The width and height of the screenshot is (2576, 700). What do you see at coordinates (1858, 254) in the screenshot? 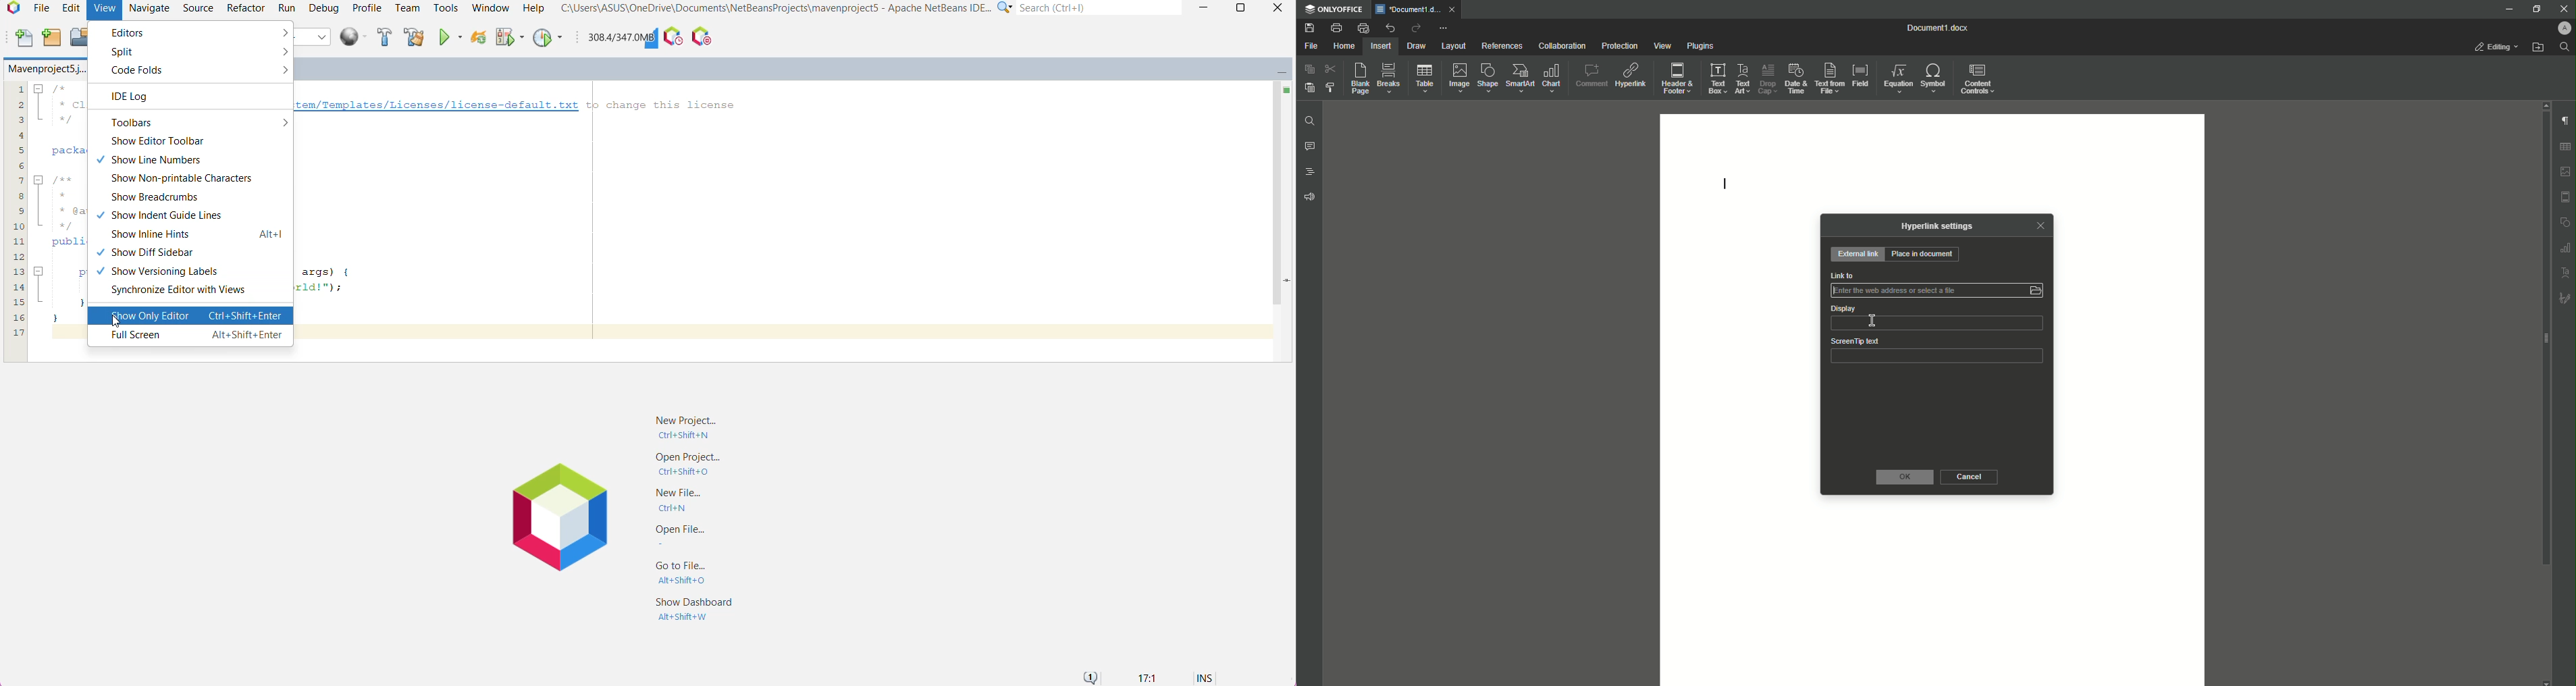
I see `External Link` at bounding box center [1858, 254].